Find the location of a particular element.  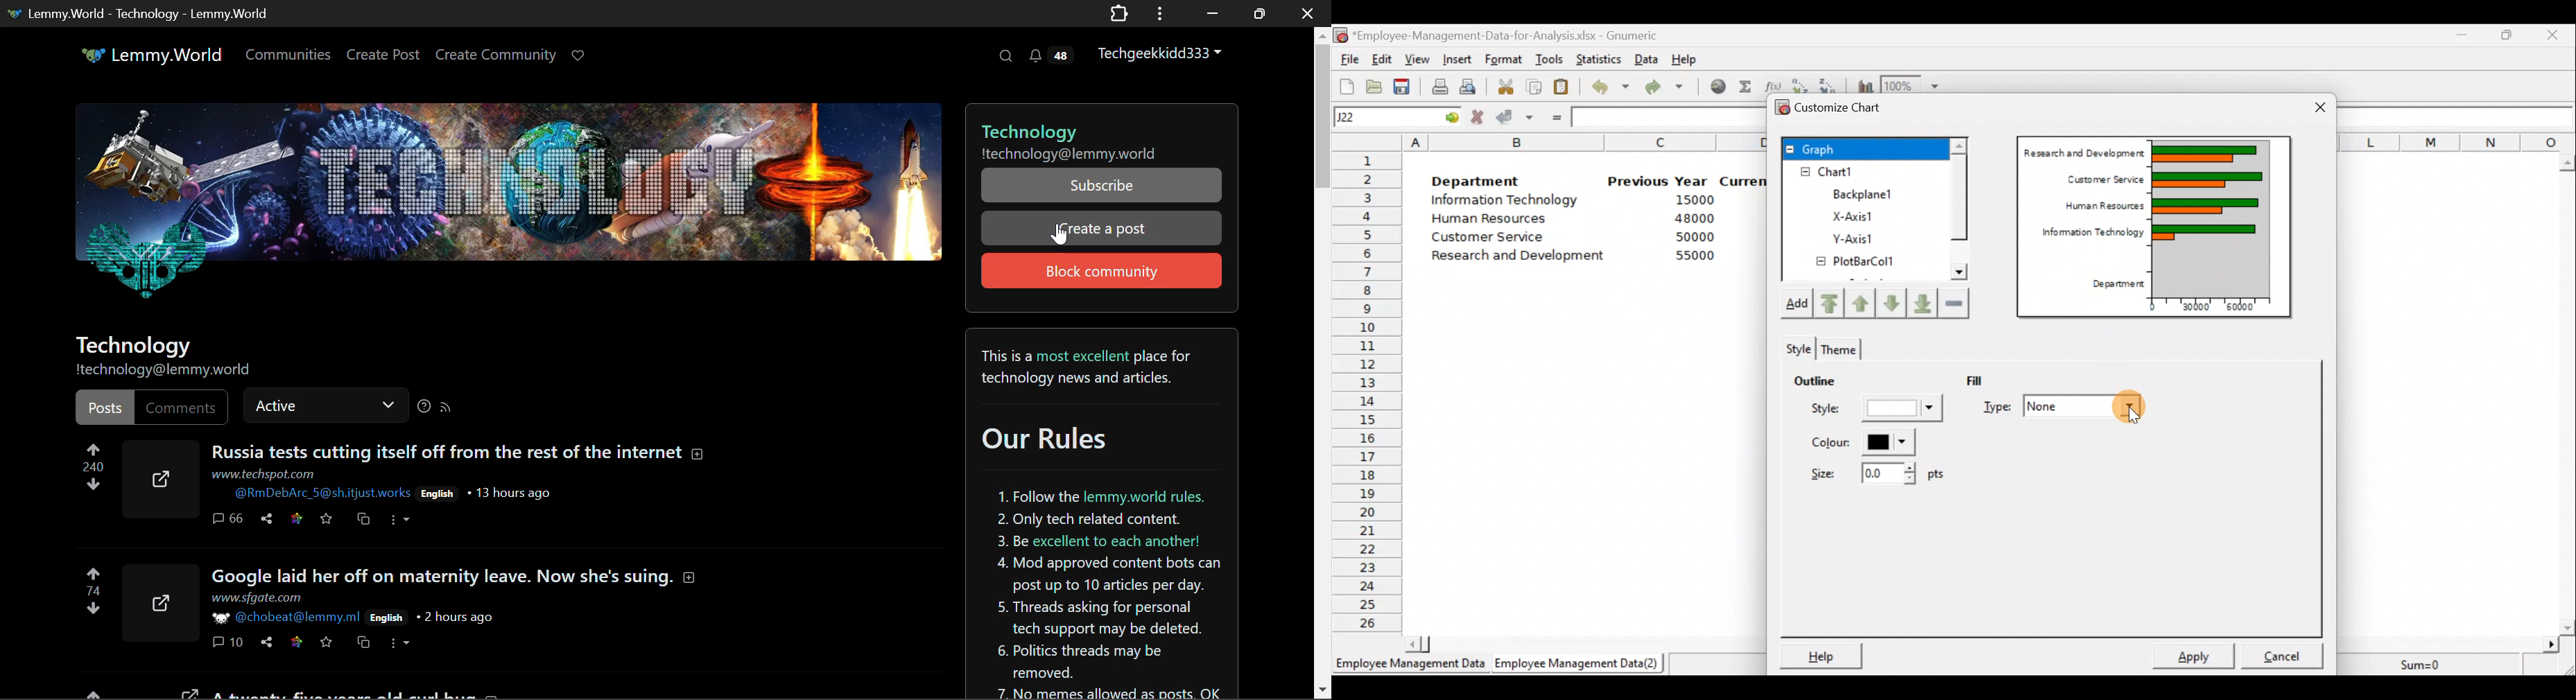

Help is located at coordinates (1822, 653).